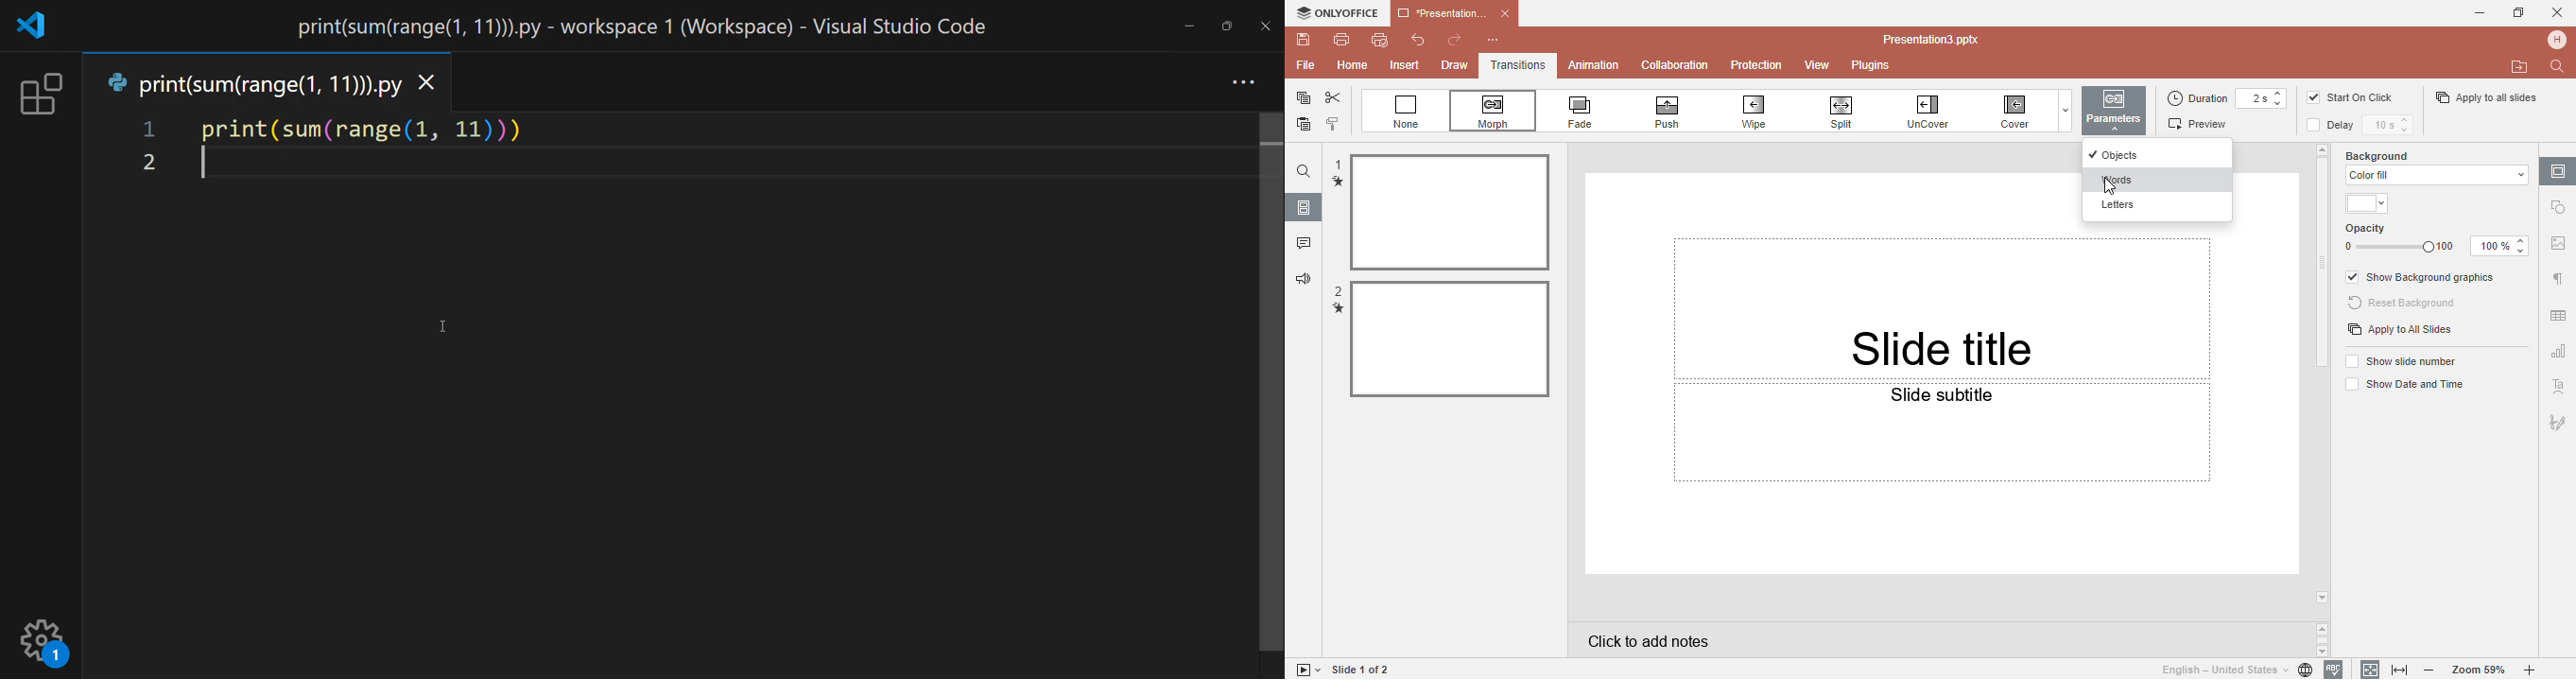 This screenshot has height=700, width=2576. What do you see at coordinates (649, 27) in the screenshot?
I see `print(sum(range(1, 11))).py - workspace 1 (Workspace) - Visual Studio Code` at bounding box center [649, 27].